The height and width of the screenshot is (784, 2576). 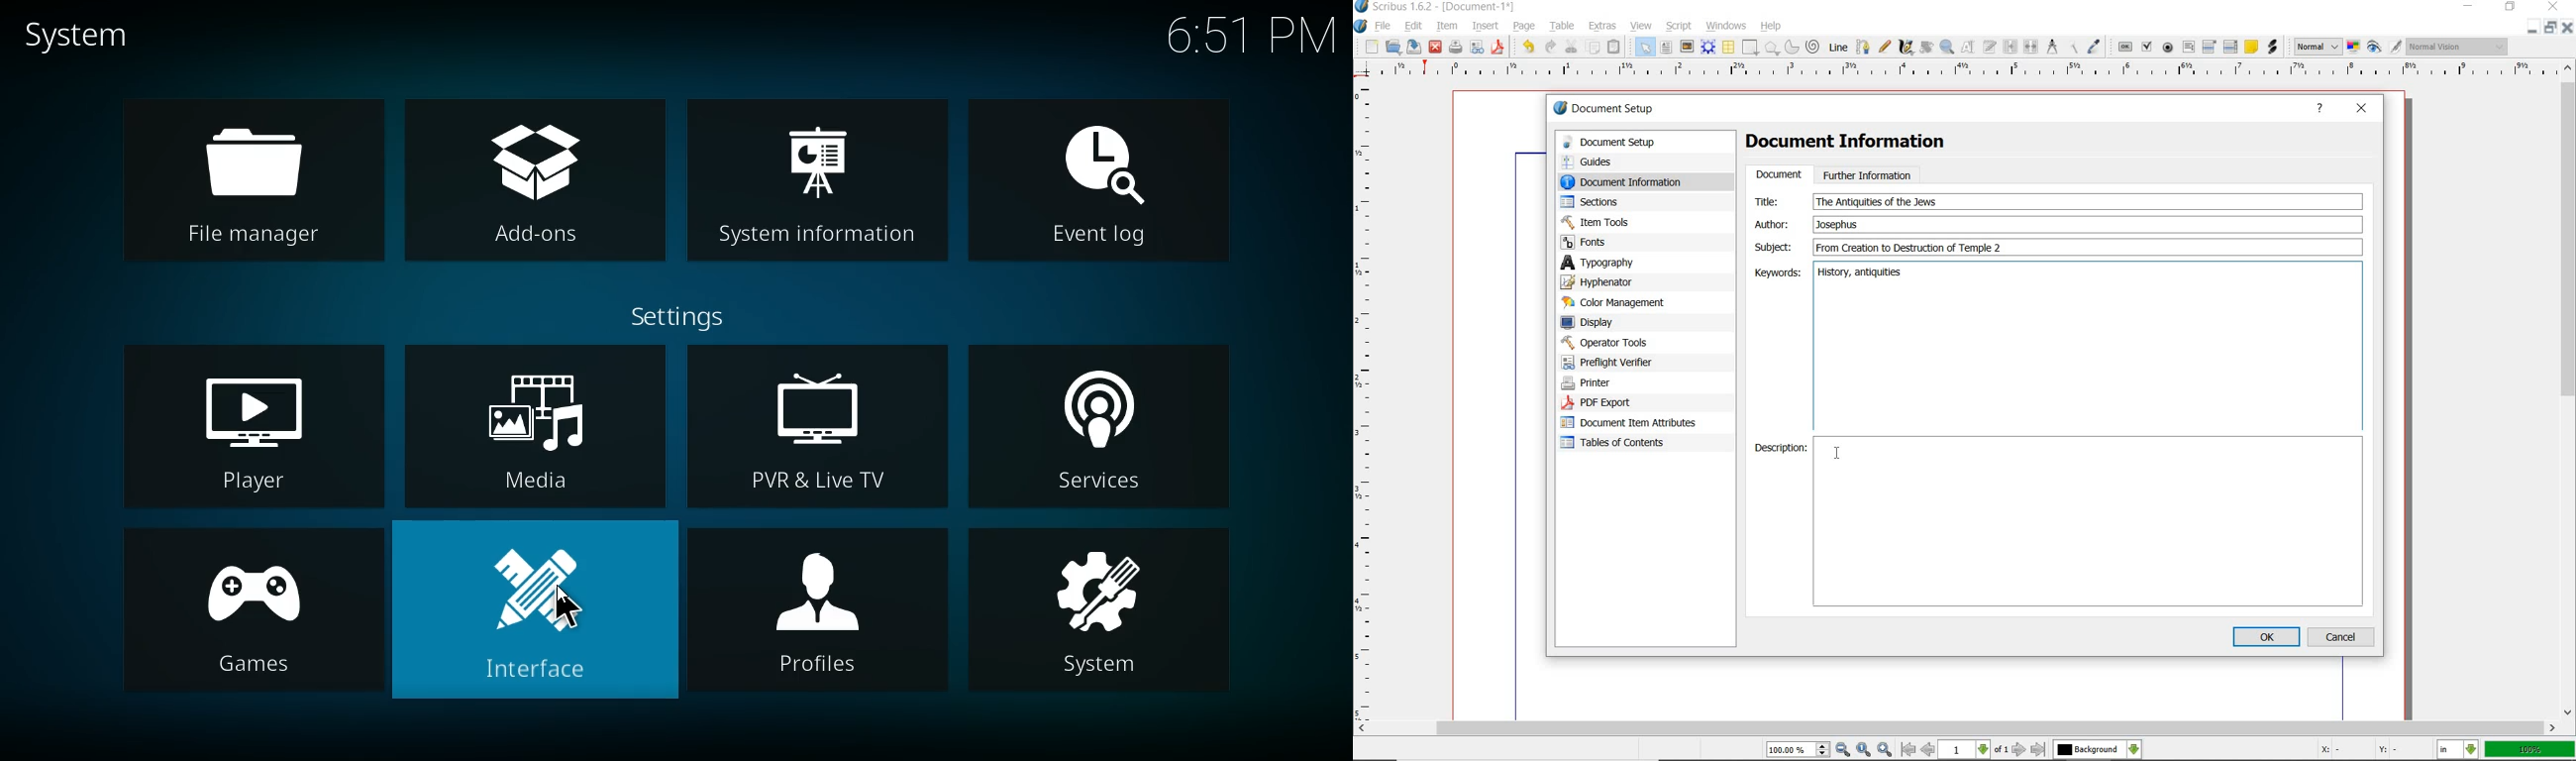 I want to click on minimize, so click(x=2535, y=24).